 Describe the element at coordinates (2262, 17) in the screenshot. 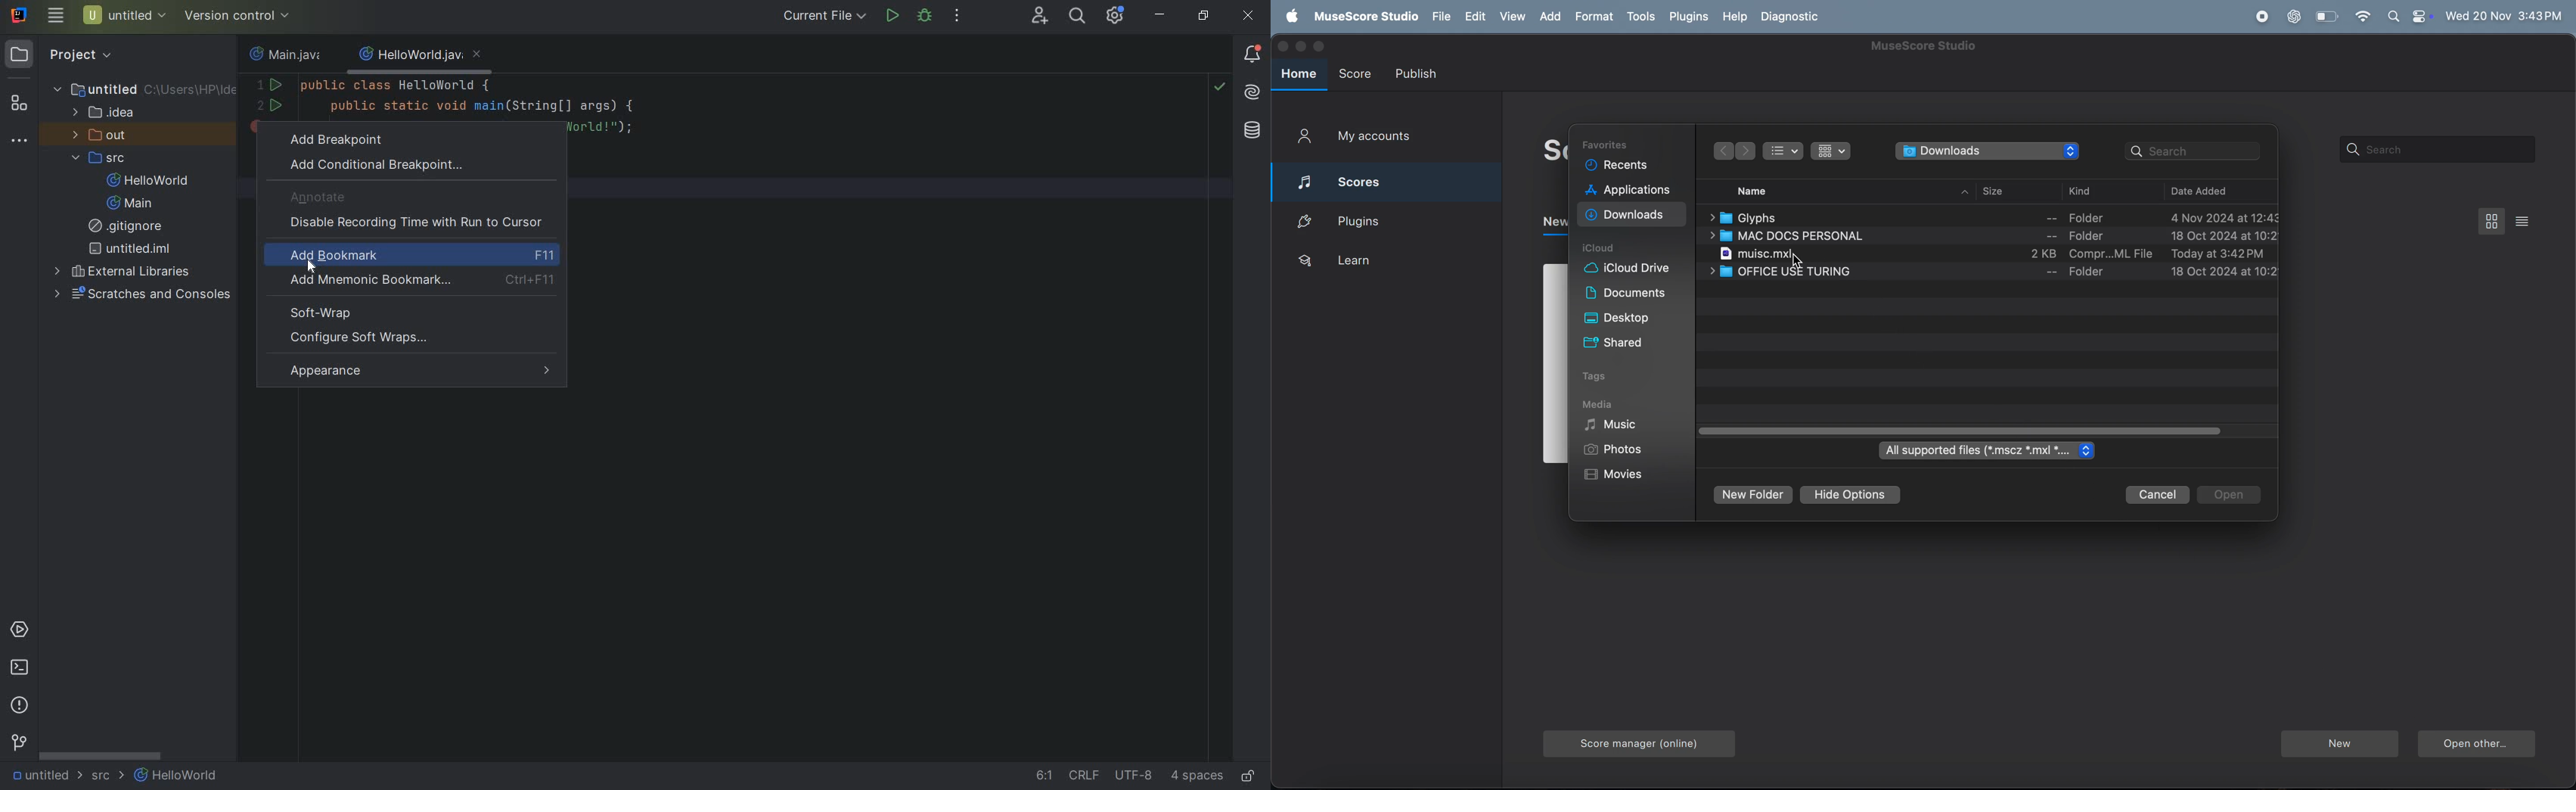

I see `record` at that location.